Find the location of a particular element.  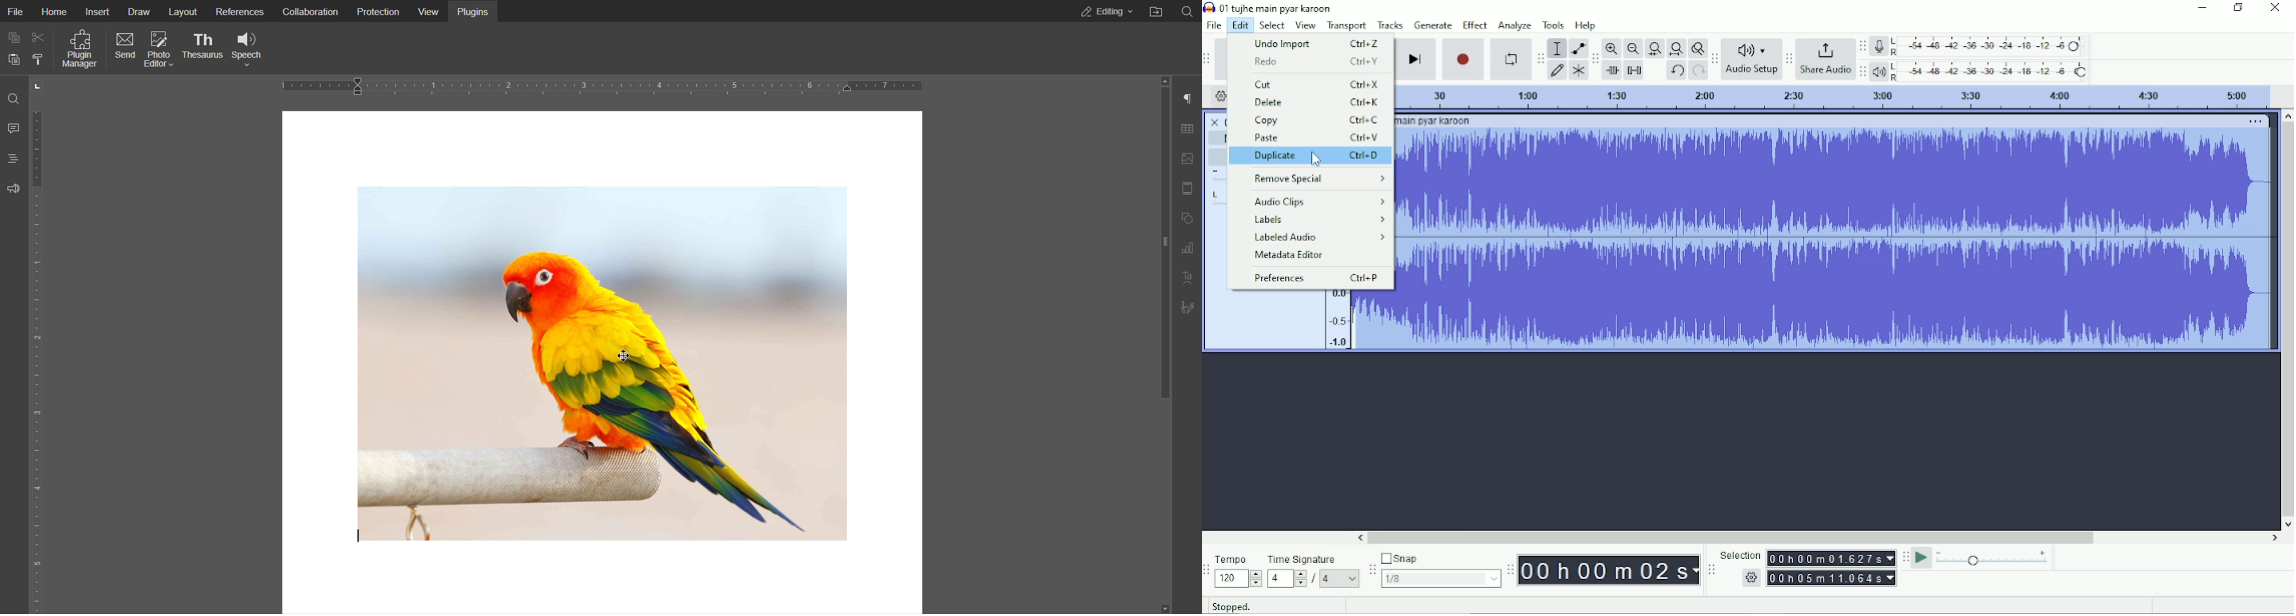

Stopped is located at coordinates (1231, 605).